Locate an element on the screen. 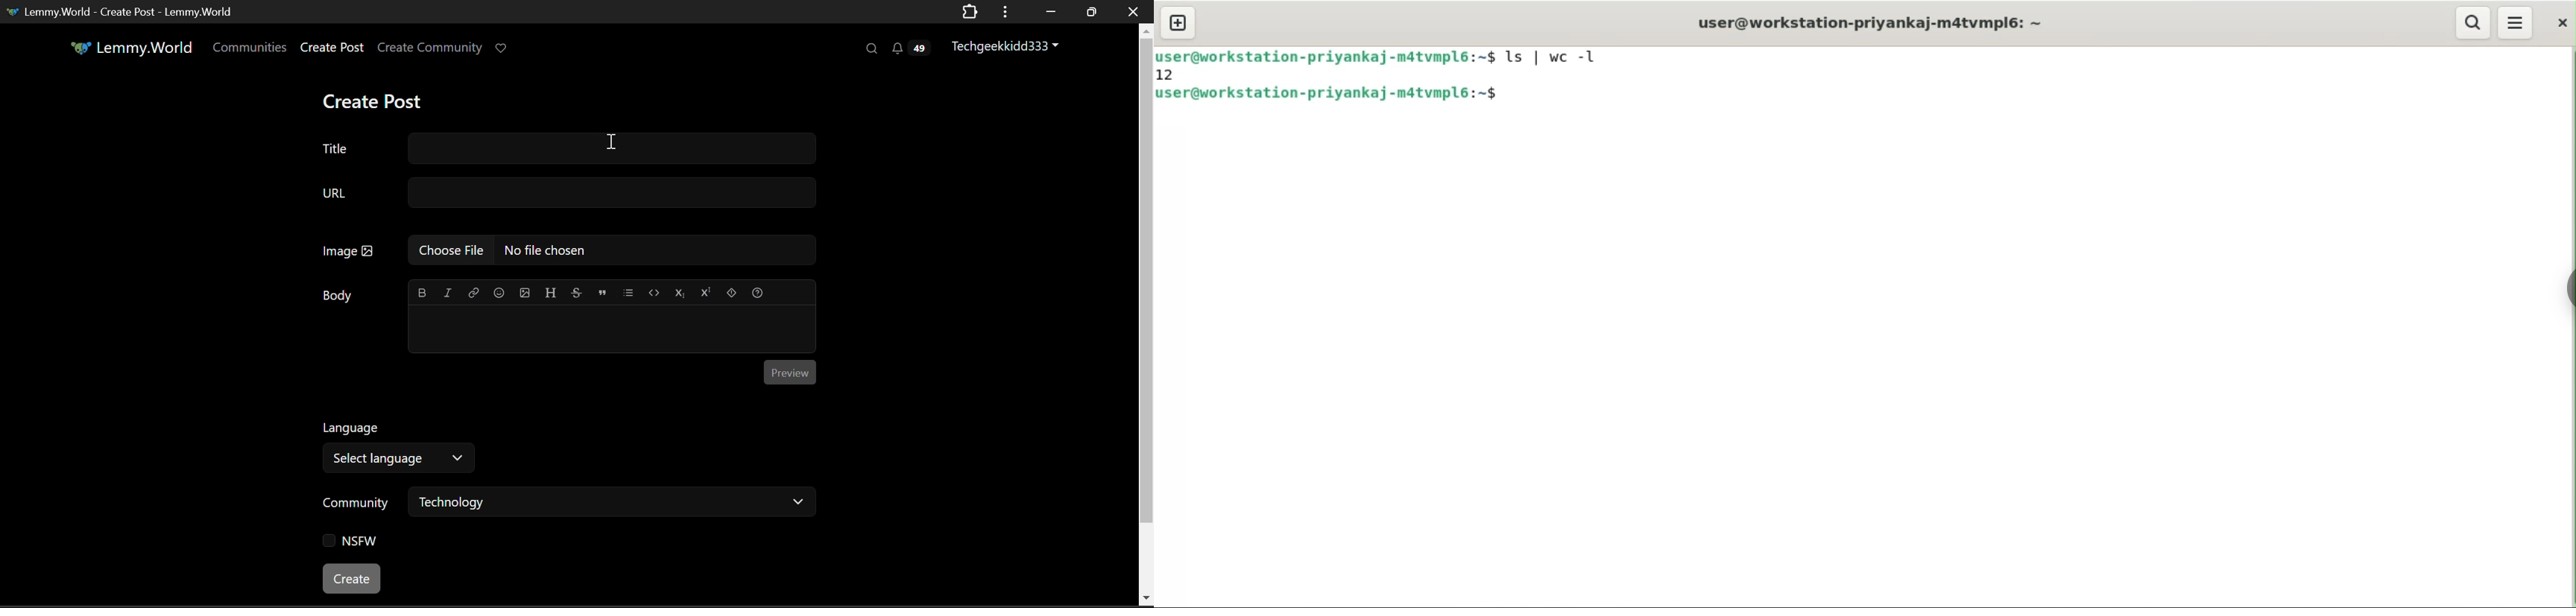 The height and width of the screenshot is (616, 2576). Quote is located at coordinates (602, 293).